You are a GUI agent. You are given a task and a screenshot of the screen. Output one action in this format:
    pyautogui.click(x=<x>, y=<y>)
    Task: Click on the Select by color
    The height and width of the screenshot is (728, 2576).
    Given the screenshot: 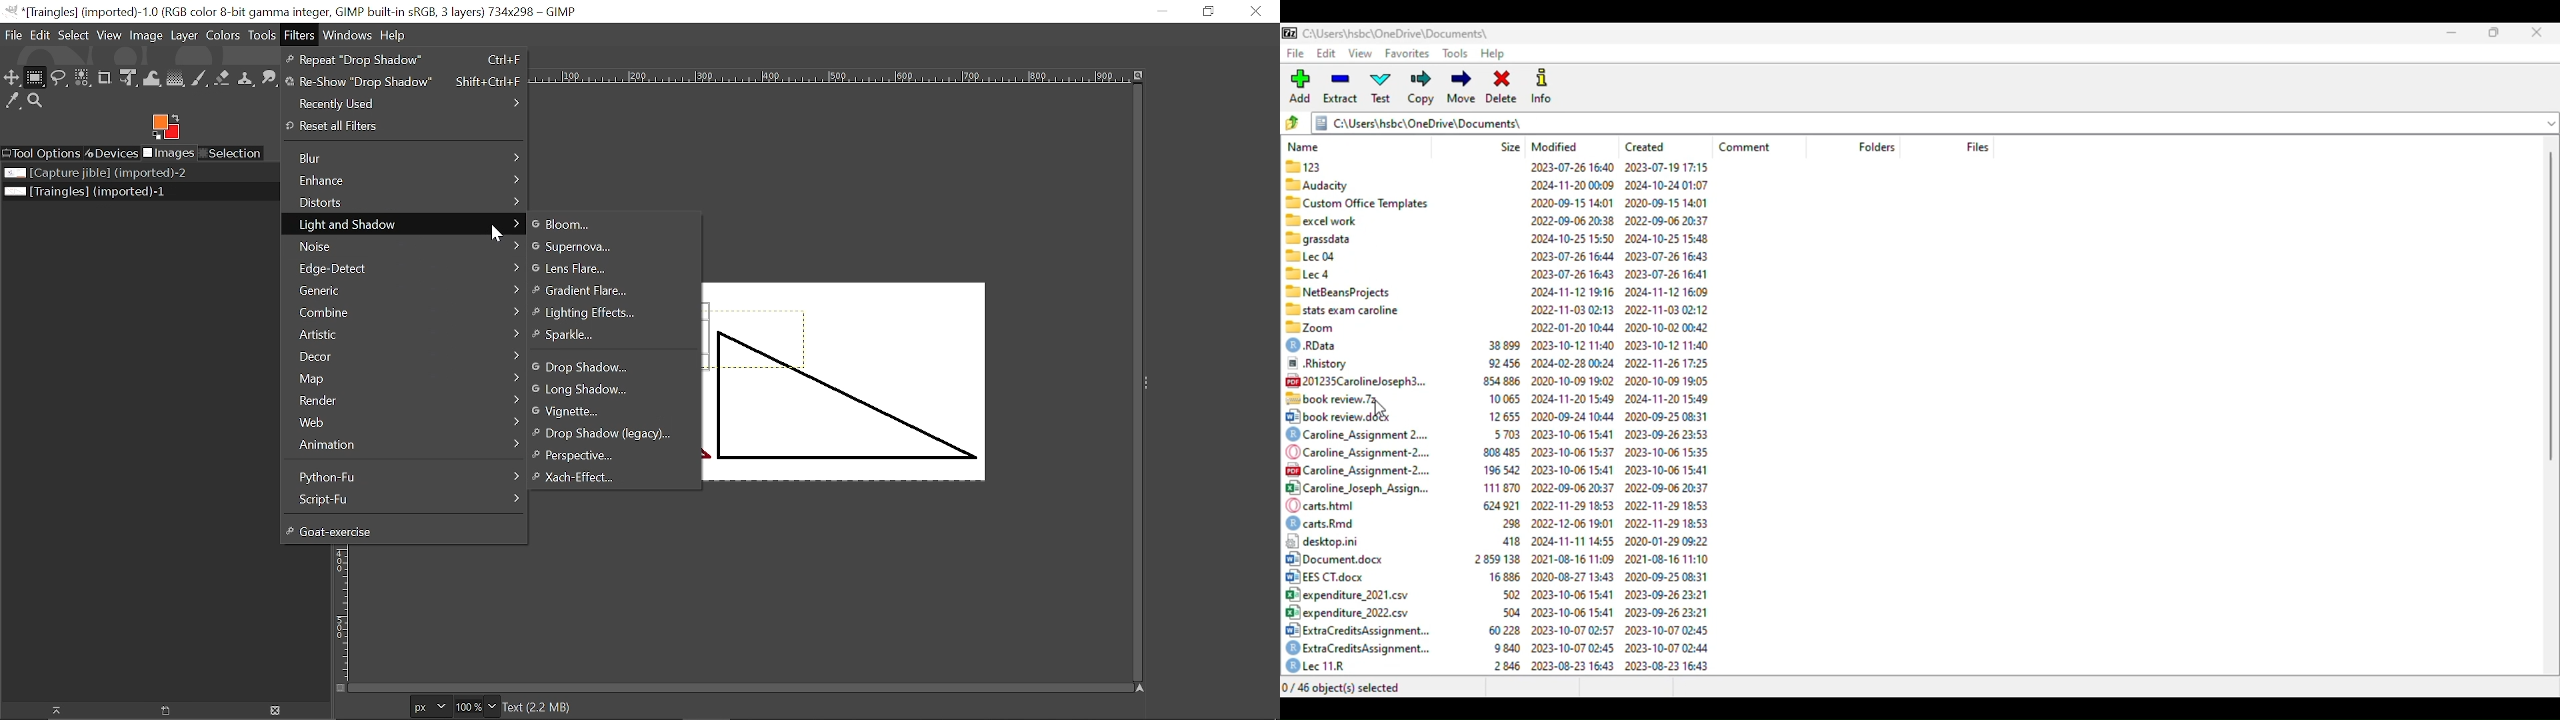 What is the action you would take?
    pyautogui.click(x=83, y=79)
    